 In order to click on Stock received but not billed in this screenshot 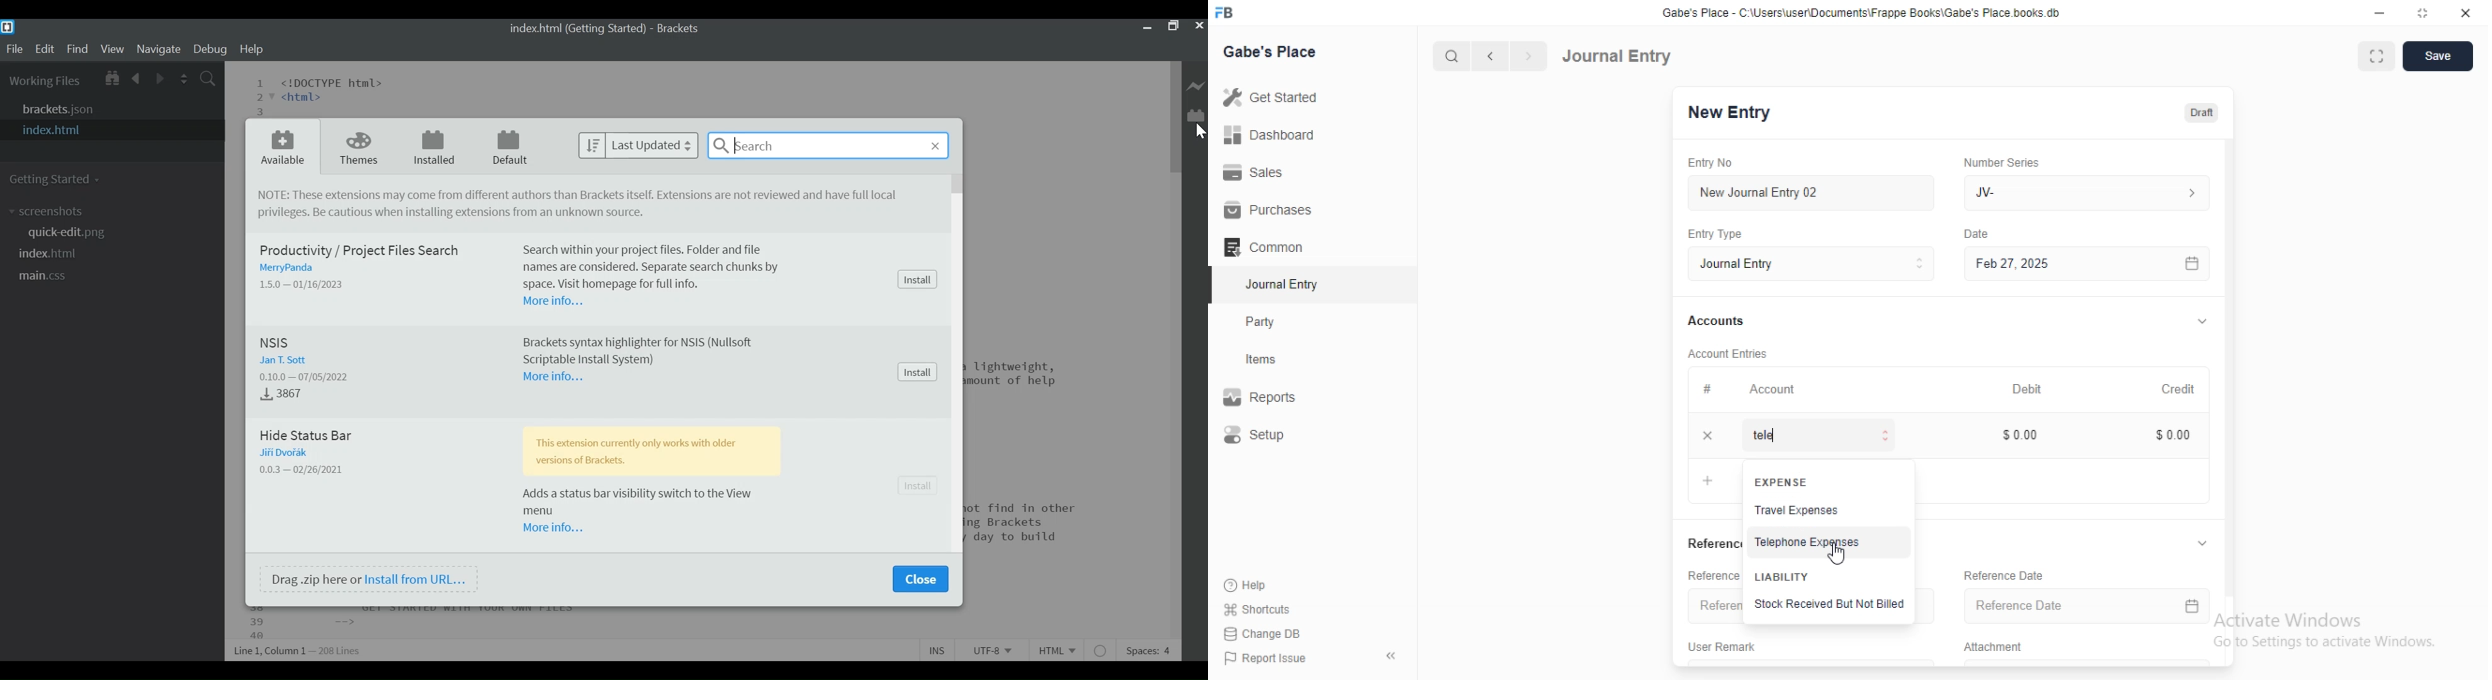, I will do `click(1830, 605)`.